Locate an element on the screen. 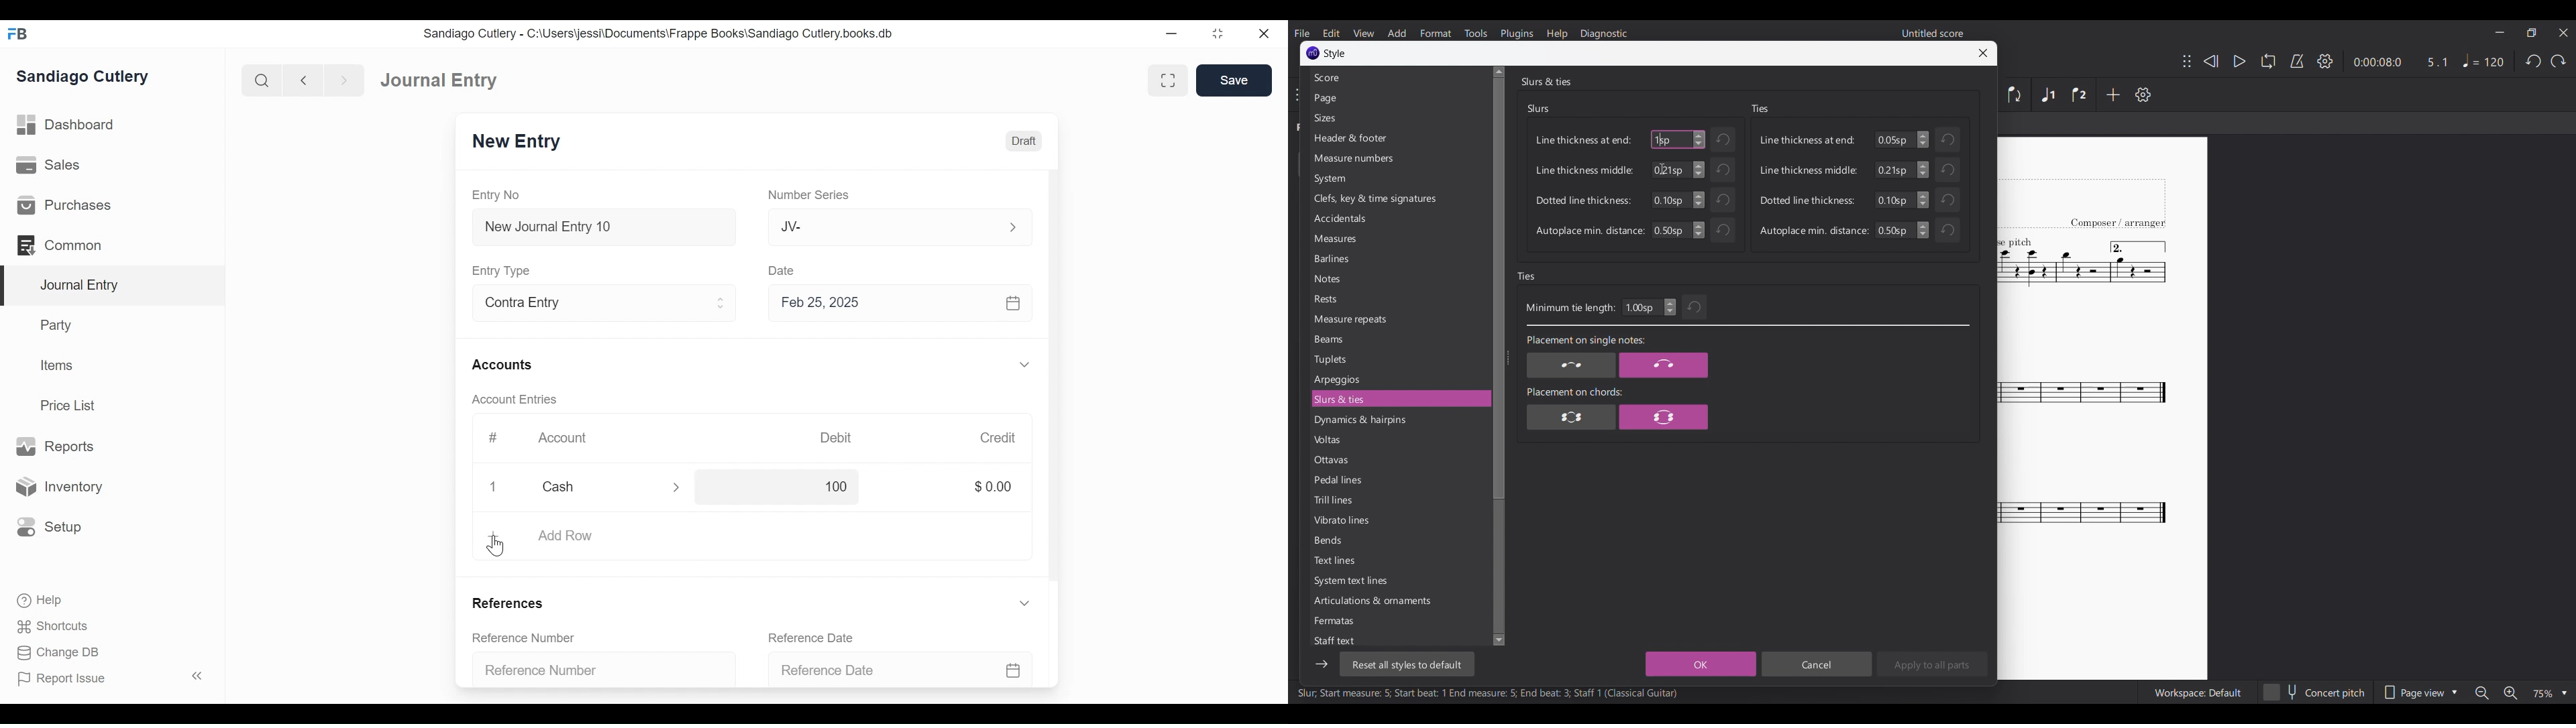 This screenshot has width=2576, height=728. Current ratio is located at coordinates (2437, 62).